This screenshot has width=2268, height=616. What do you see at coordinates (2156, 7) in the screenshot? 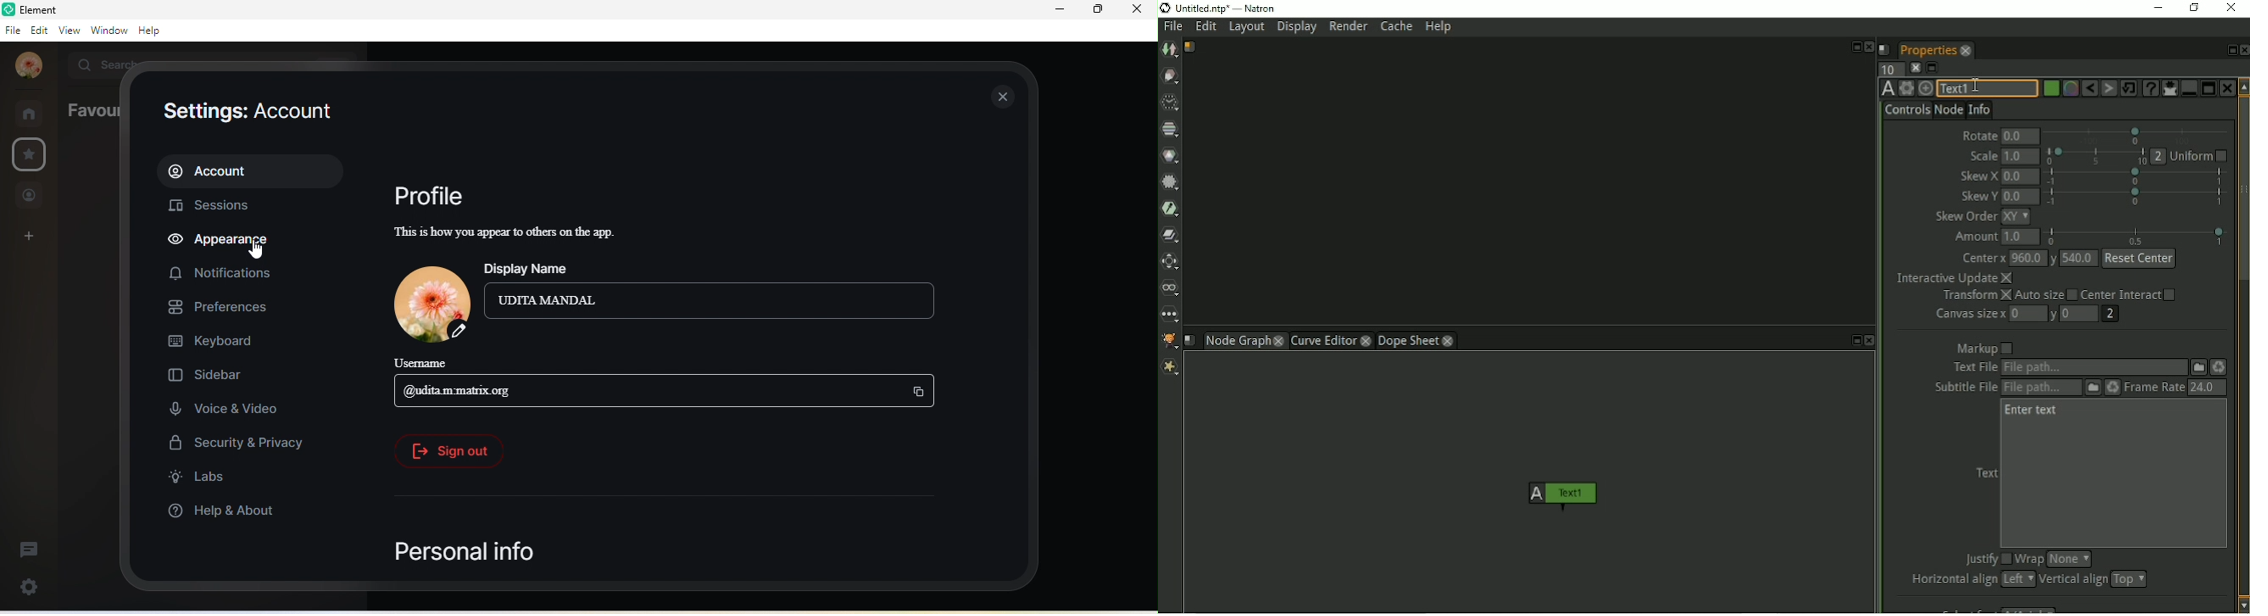
I see `Minimize` at bounding box center [2156, 7].